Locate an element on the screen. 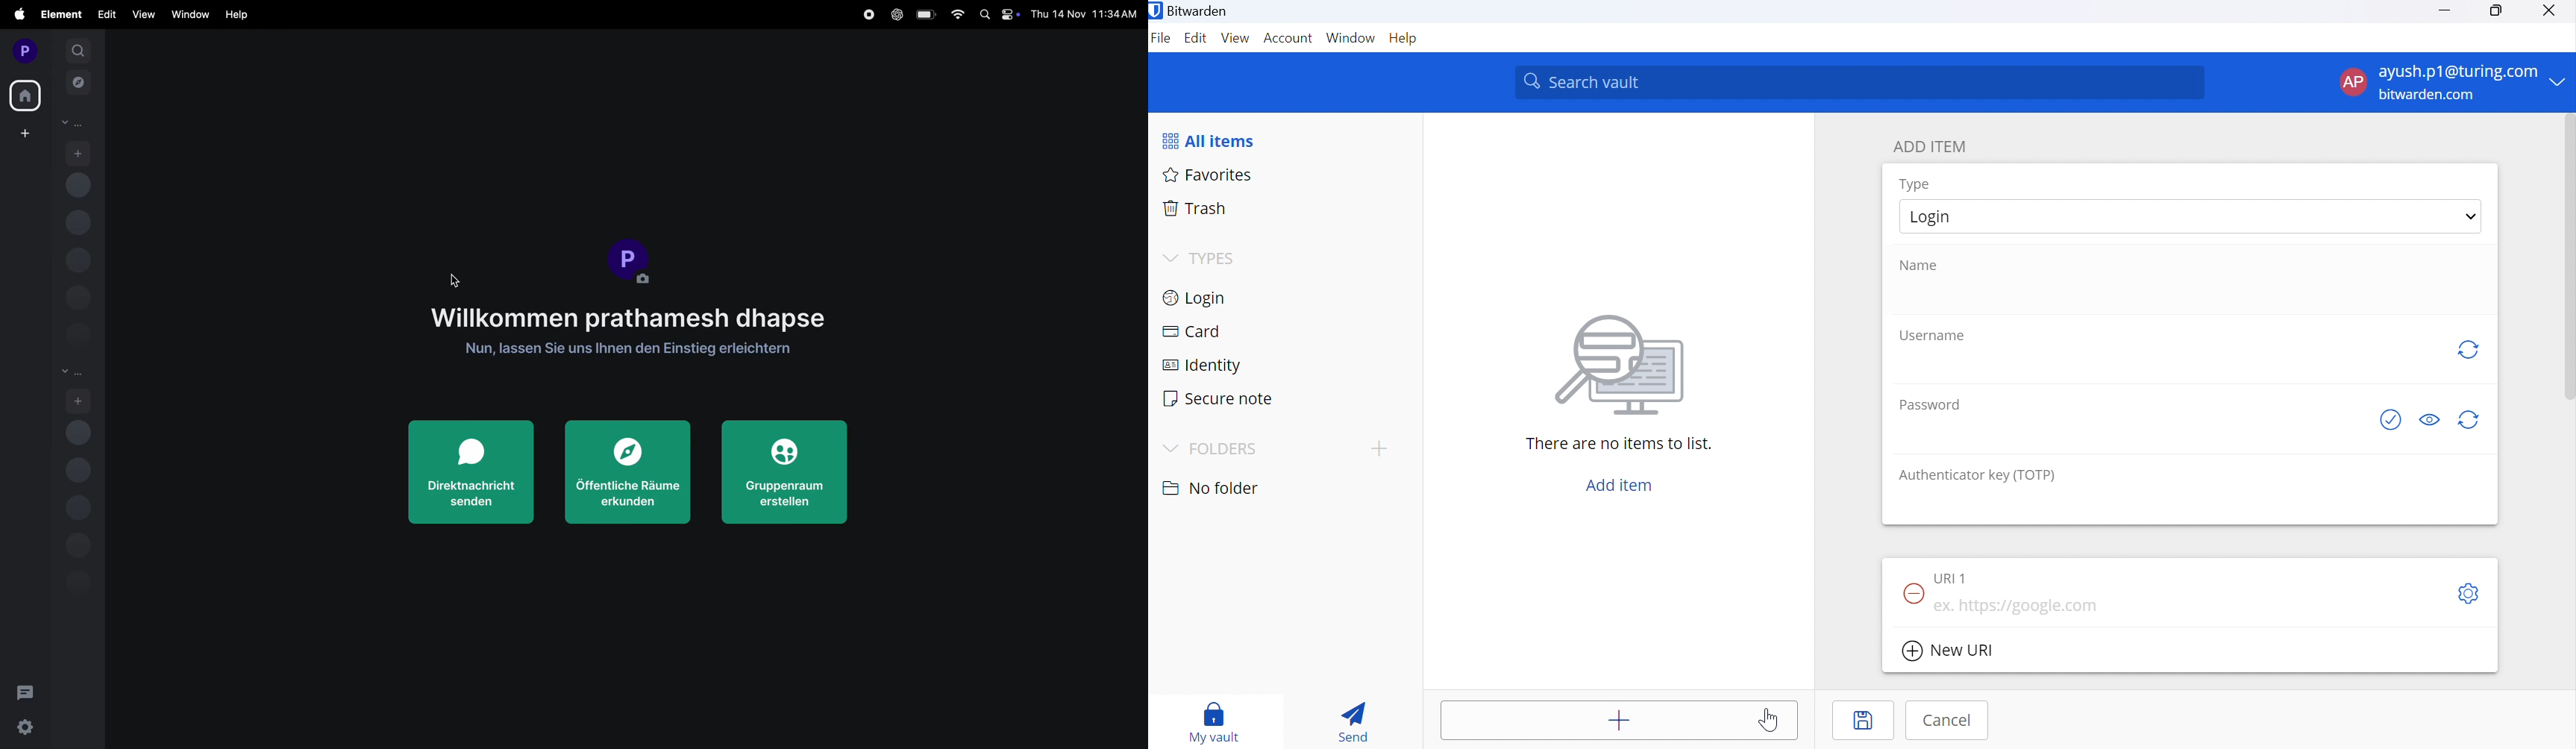  Login is located at coordinates (1200, 297).